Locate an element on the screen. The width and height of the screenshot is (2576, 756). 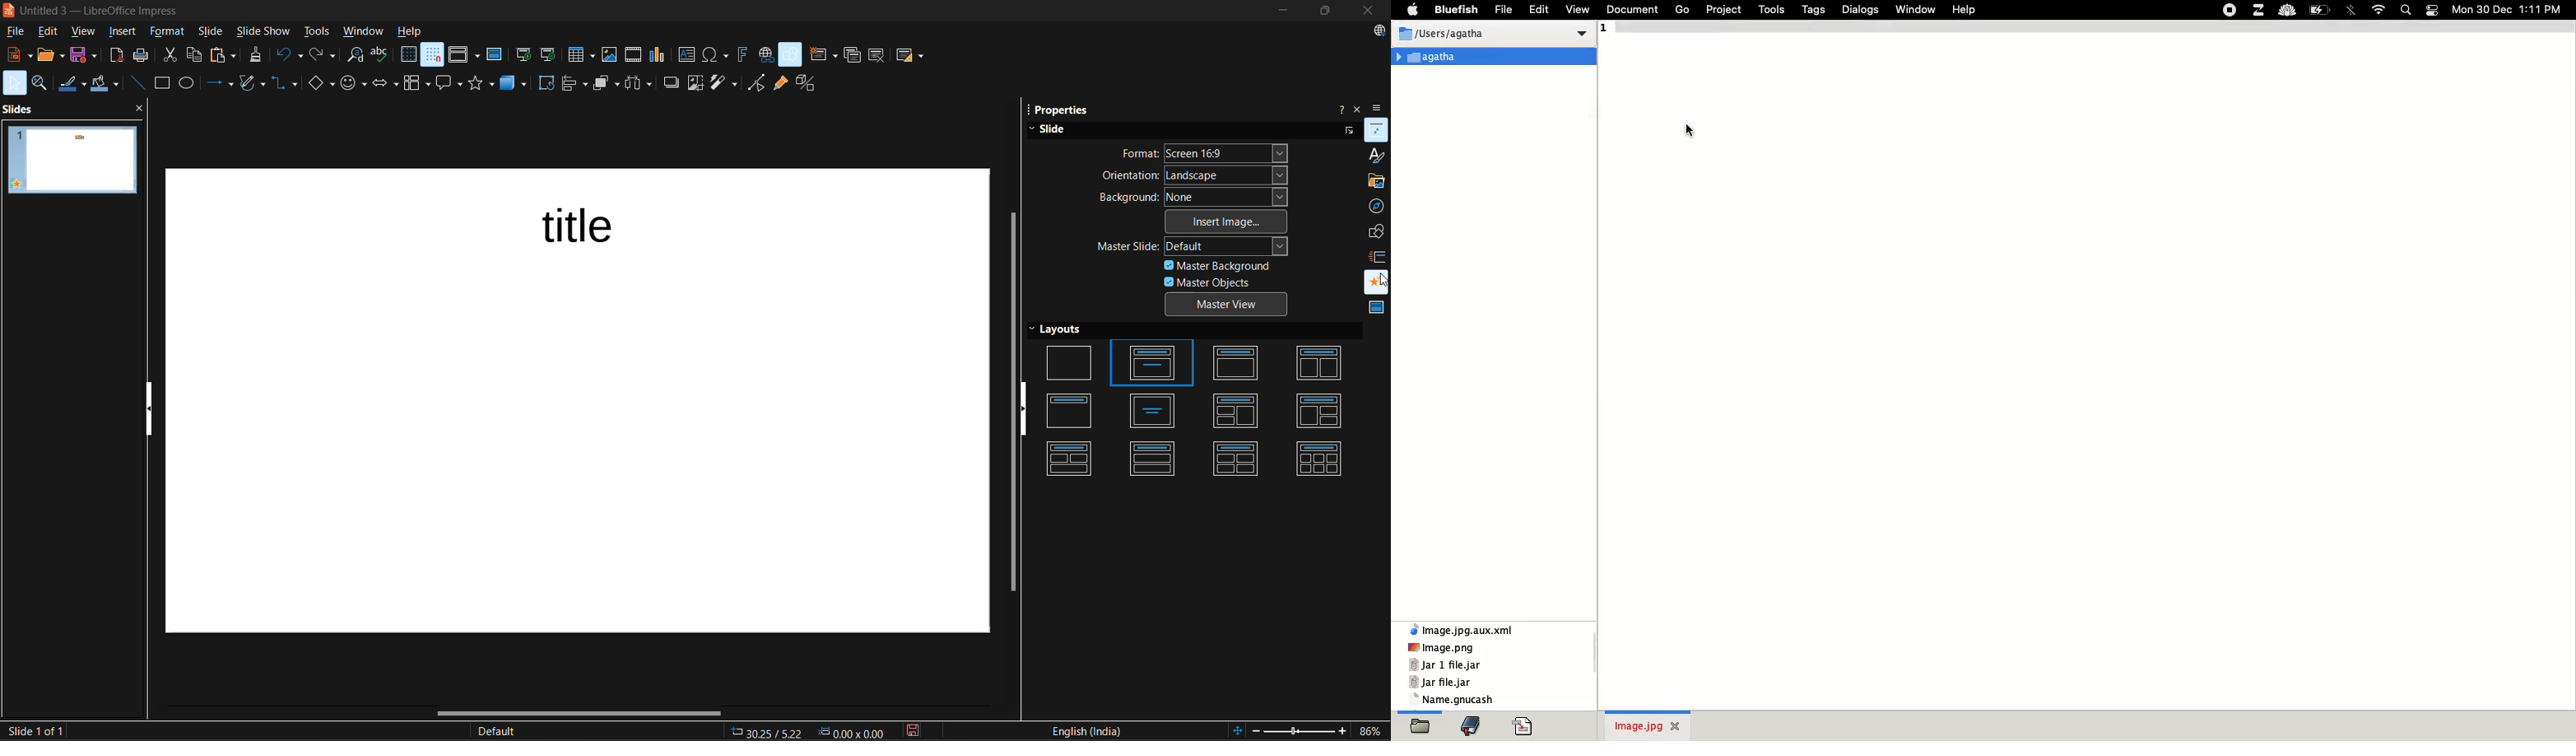
cursor is located at coordinates (1379, 278).